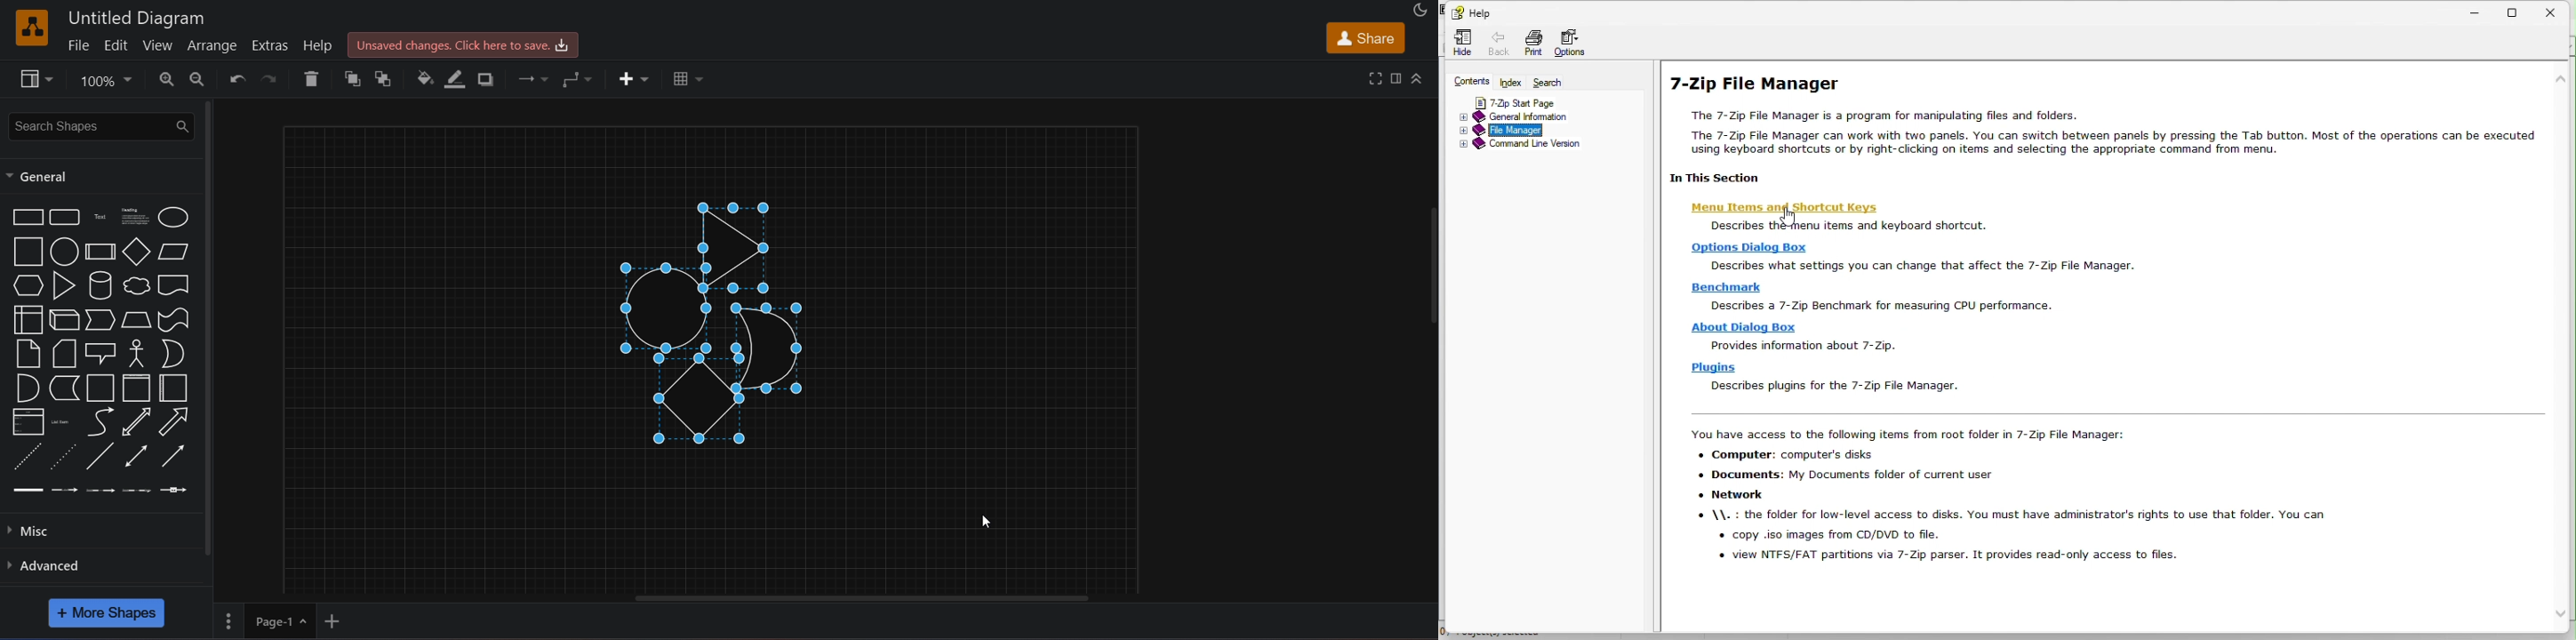 Image resolution: width=2576 pixels, height=644 pixels. I want to click on search shapes, so click(100, 125).